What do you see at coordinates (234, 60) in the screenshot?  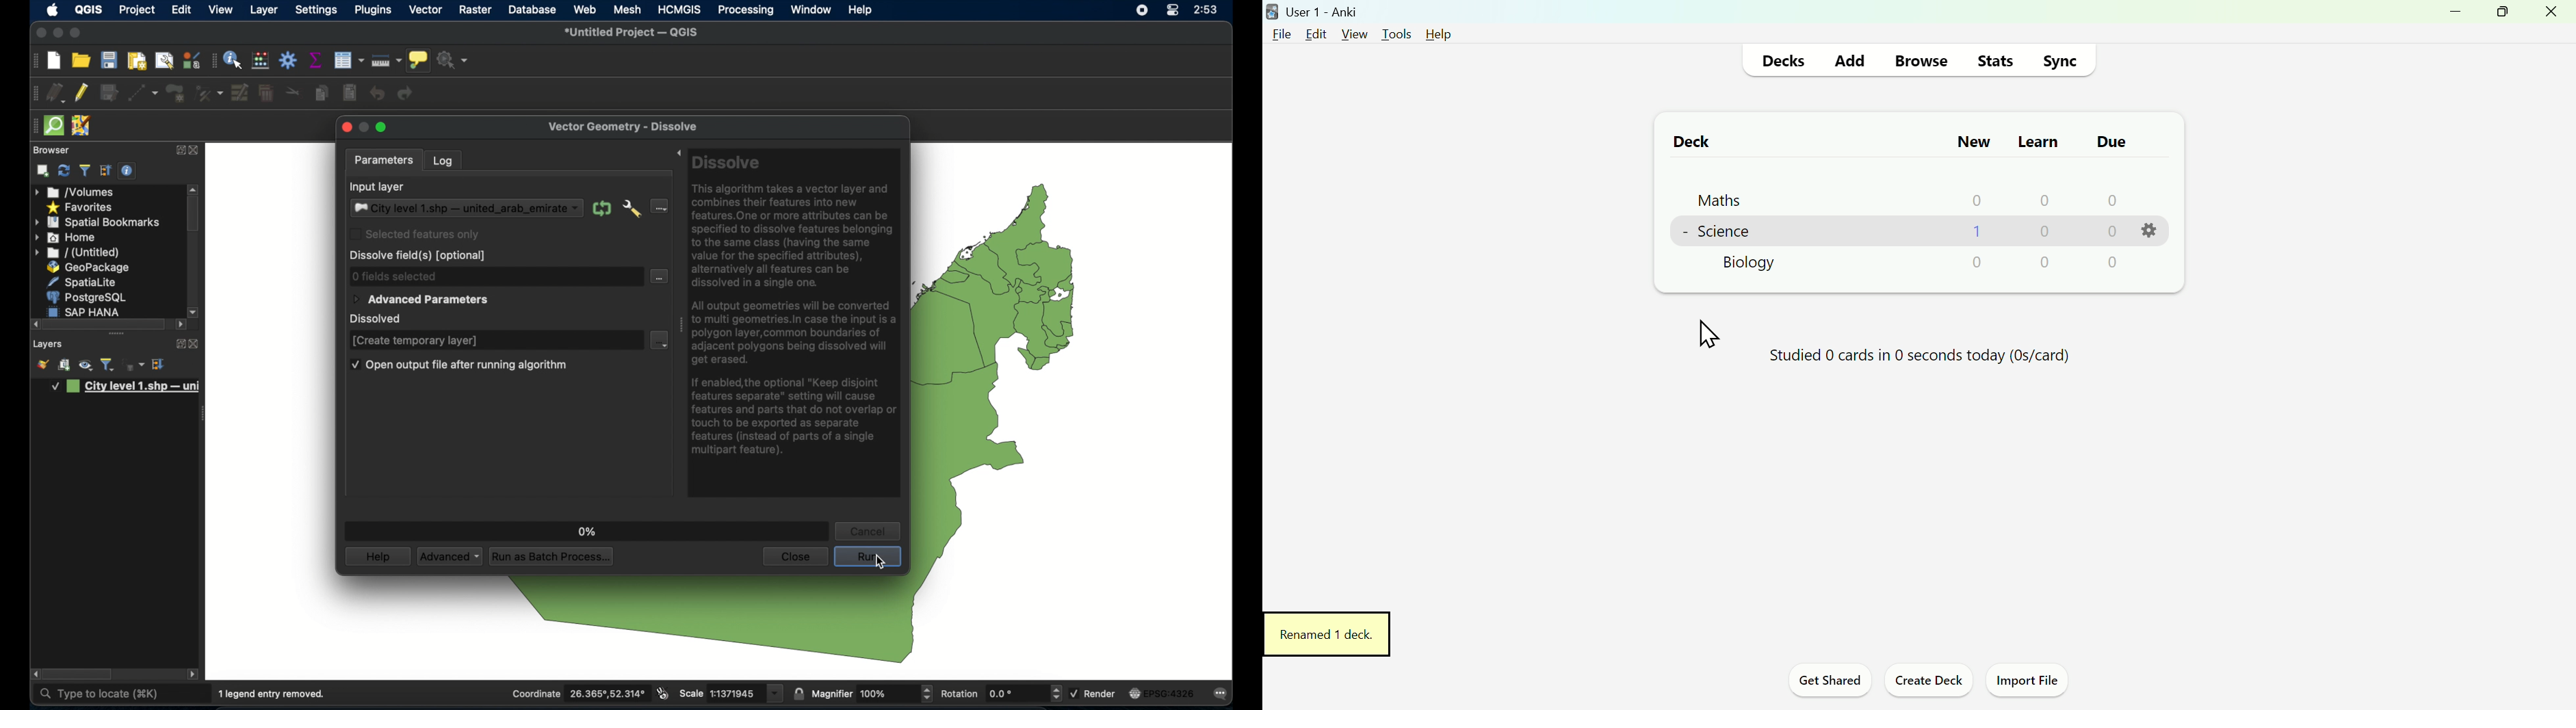 I see `identify feature` at bounding box center [234, 60].